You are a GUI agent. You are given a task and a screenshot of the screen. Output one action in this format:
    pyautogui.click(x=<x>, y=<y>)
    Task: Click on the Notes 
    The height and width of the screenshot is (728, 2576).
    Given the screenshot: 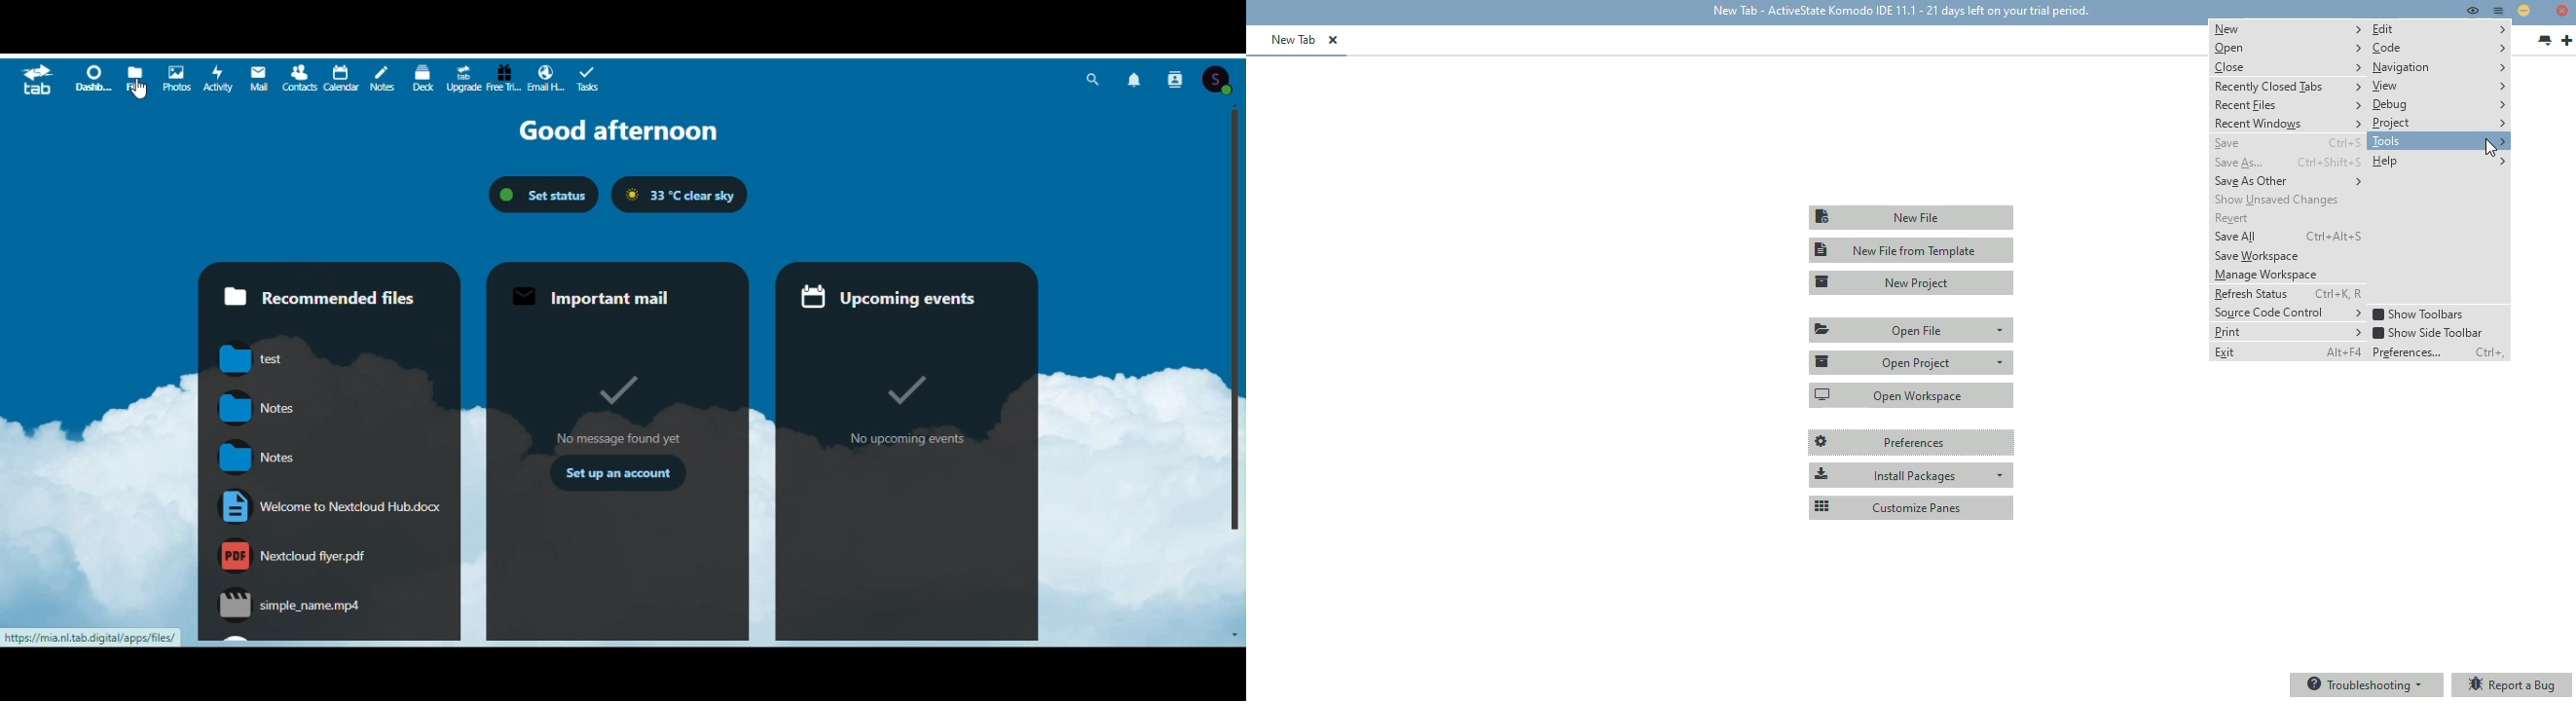 What is the action you would take?
    pyautogui.click(x=382, y=77)
    